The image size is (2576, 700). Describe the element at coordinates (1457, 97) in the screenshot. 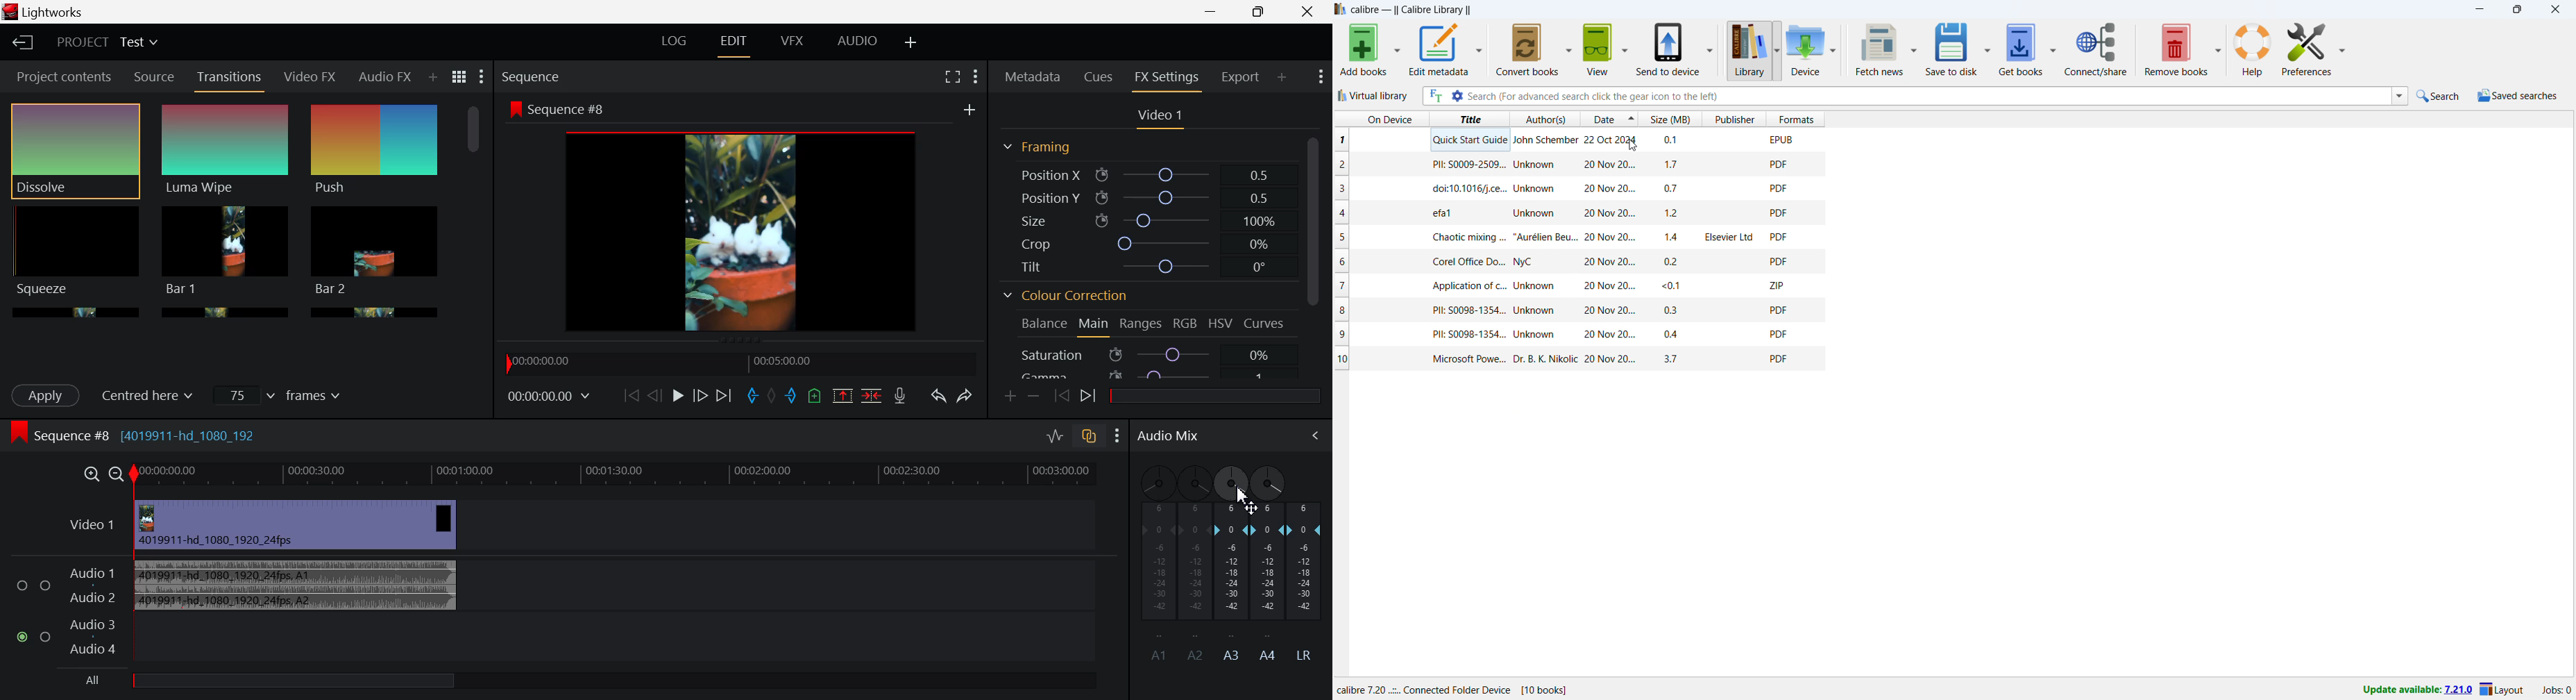

I see `advanced search` at that location.